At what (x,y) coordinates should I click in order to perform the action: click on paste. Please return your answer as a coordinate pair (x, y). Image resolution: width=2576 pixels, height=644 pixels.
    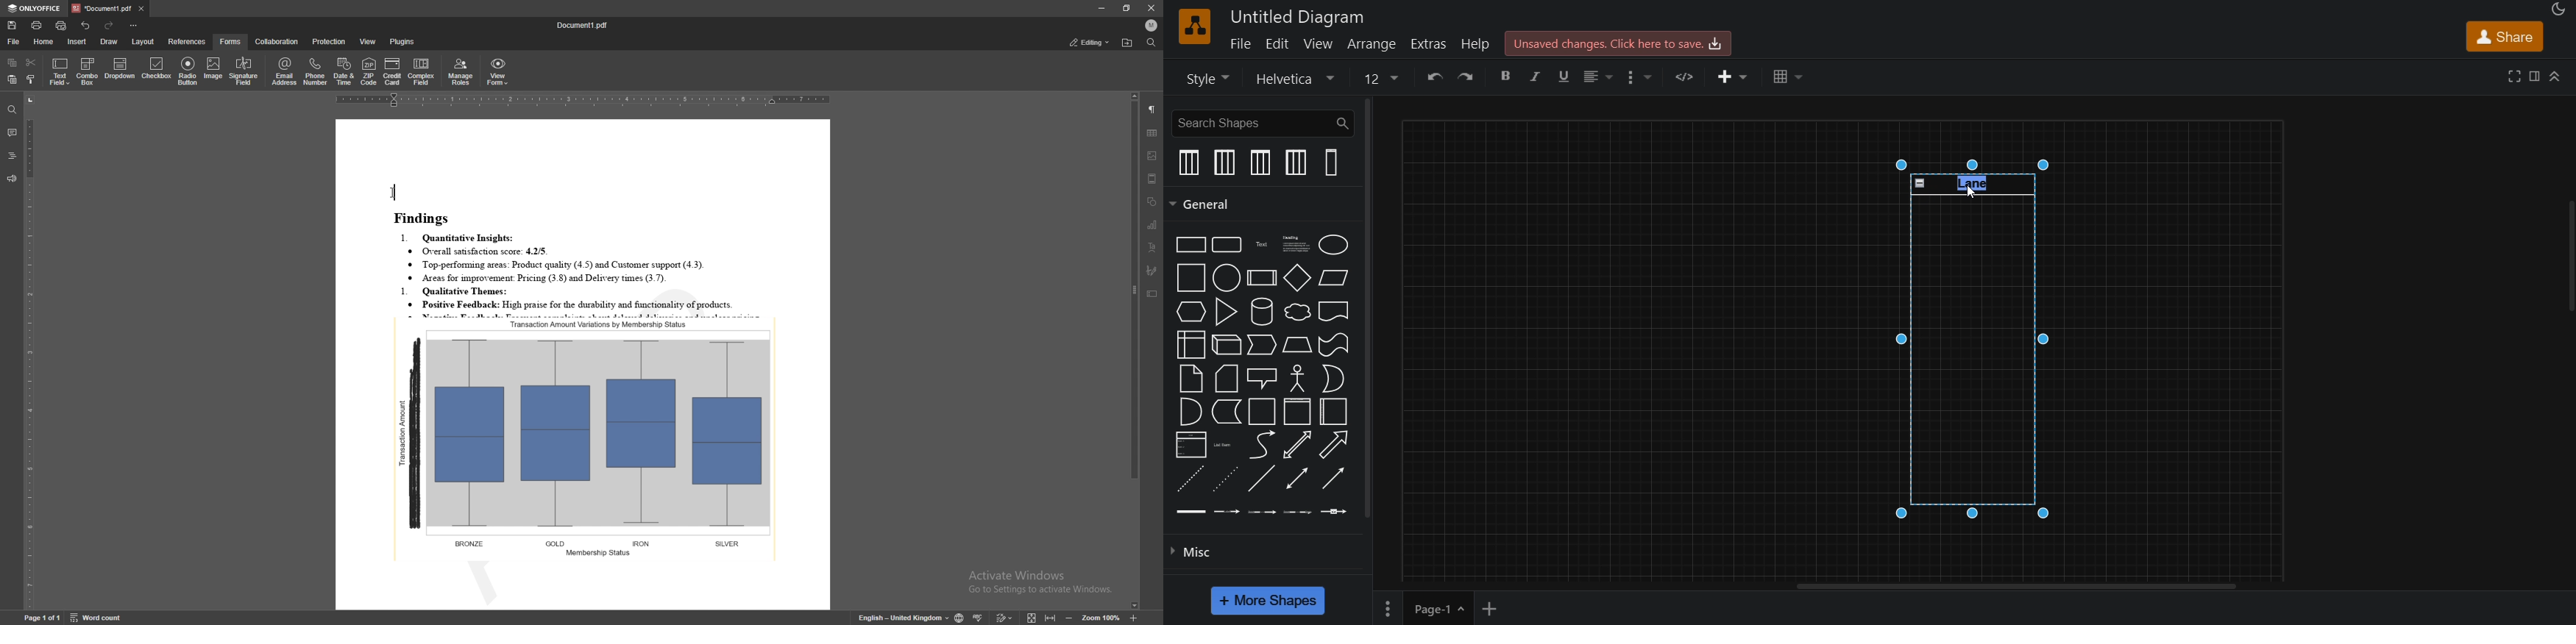
    Looking at the image, I should click on (12, 79).